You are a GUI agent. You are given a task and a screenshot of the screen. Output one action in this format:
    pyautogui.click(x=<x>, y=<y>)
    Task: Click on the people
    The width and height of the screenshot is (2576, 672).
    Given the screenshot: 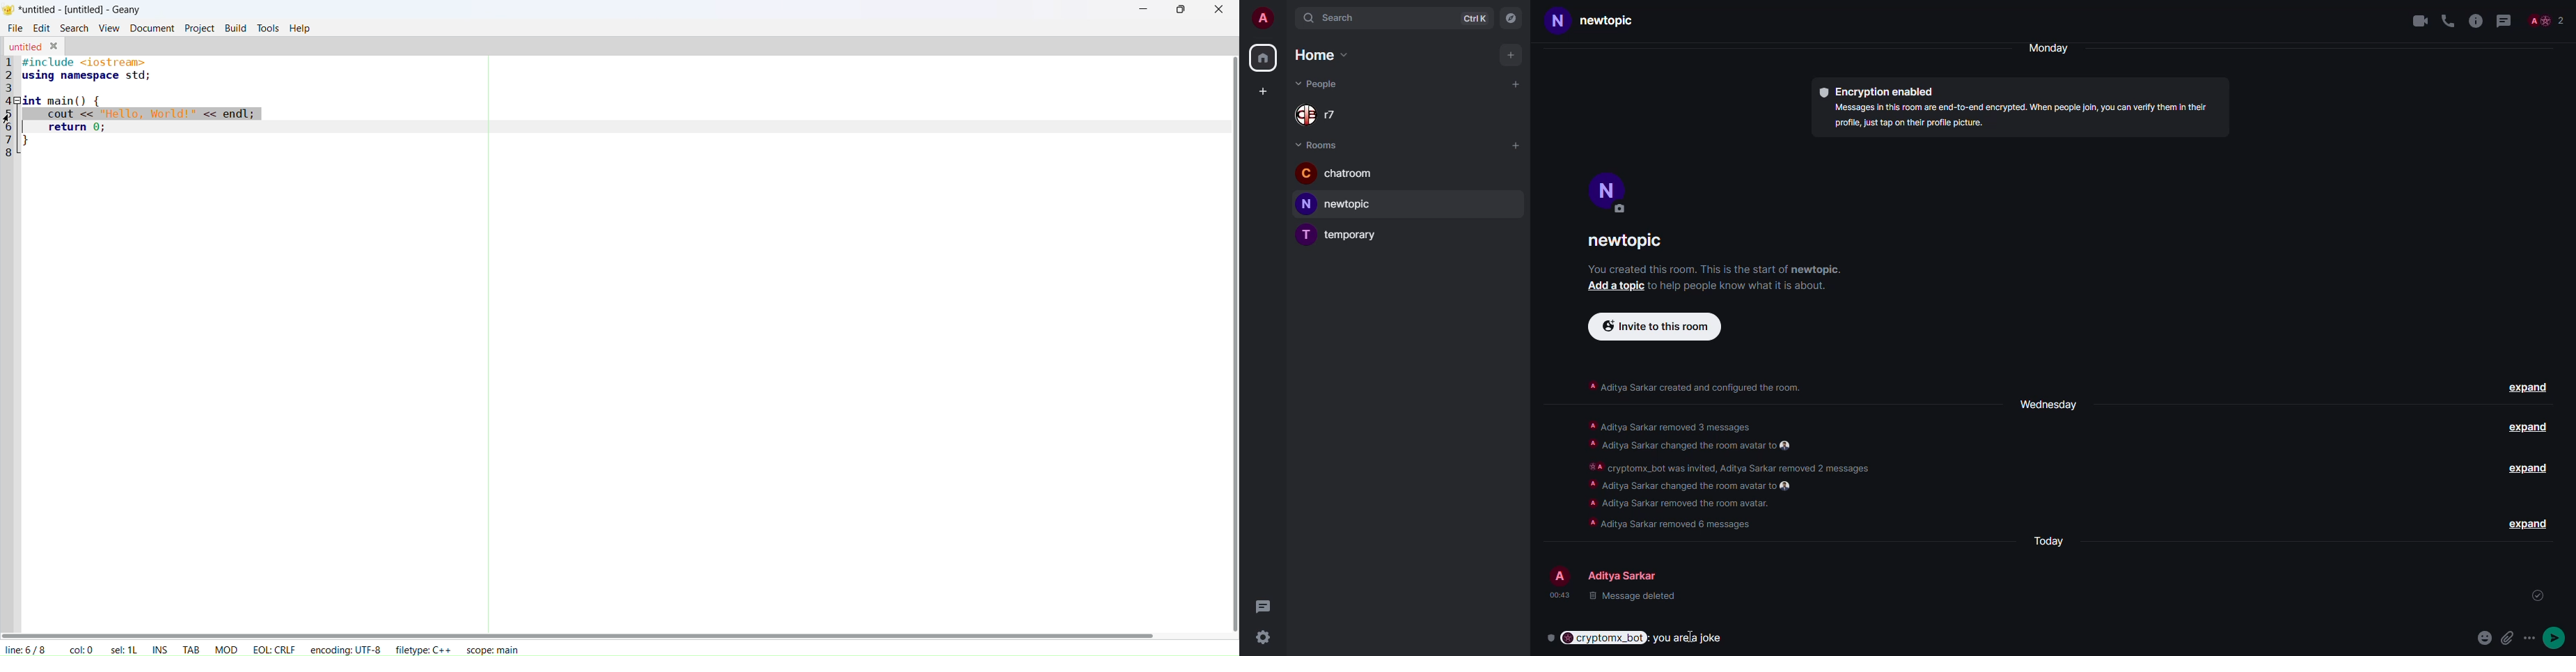 What is the action you would take?
    pyautogui.click(x=2549, y=20)
    